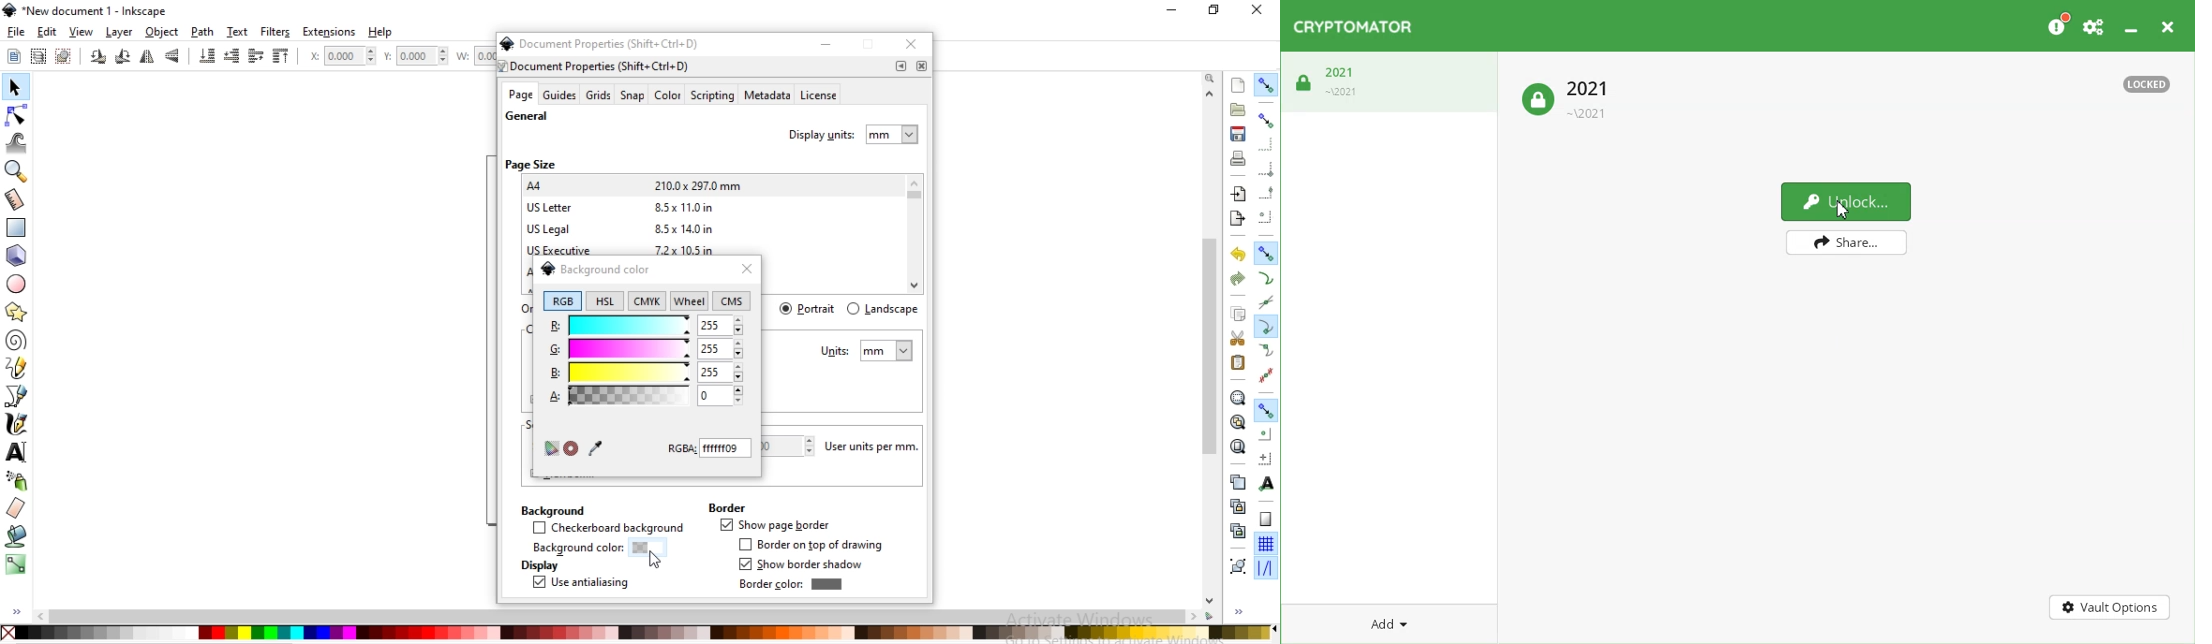 This screenshot has height=644, width=2212. I want to click on snap to page border, so click(1266, 520).